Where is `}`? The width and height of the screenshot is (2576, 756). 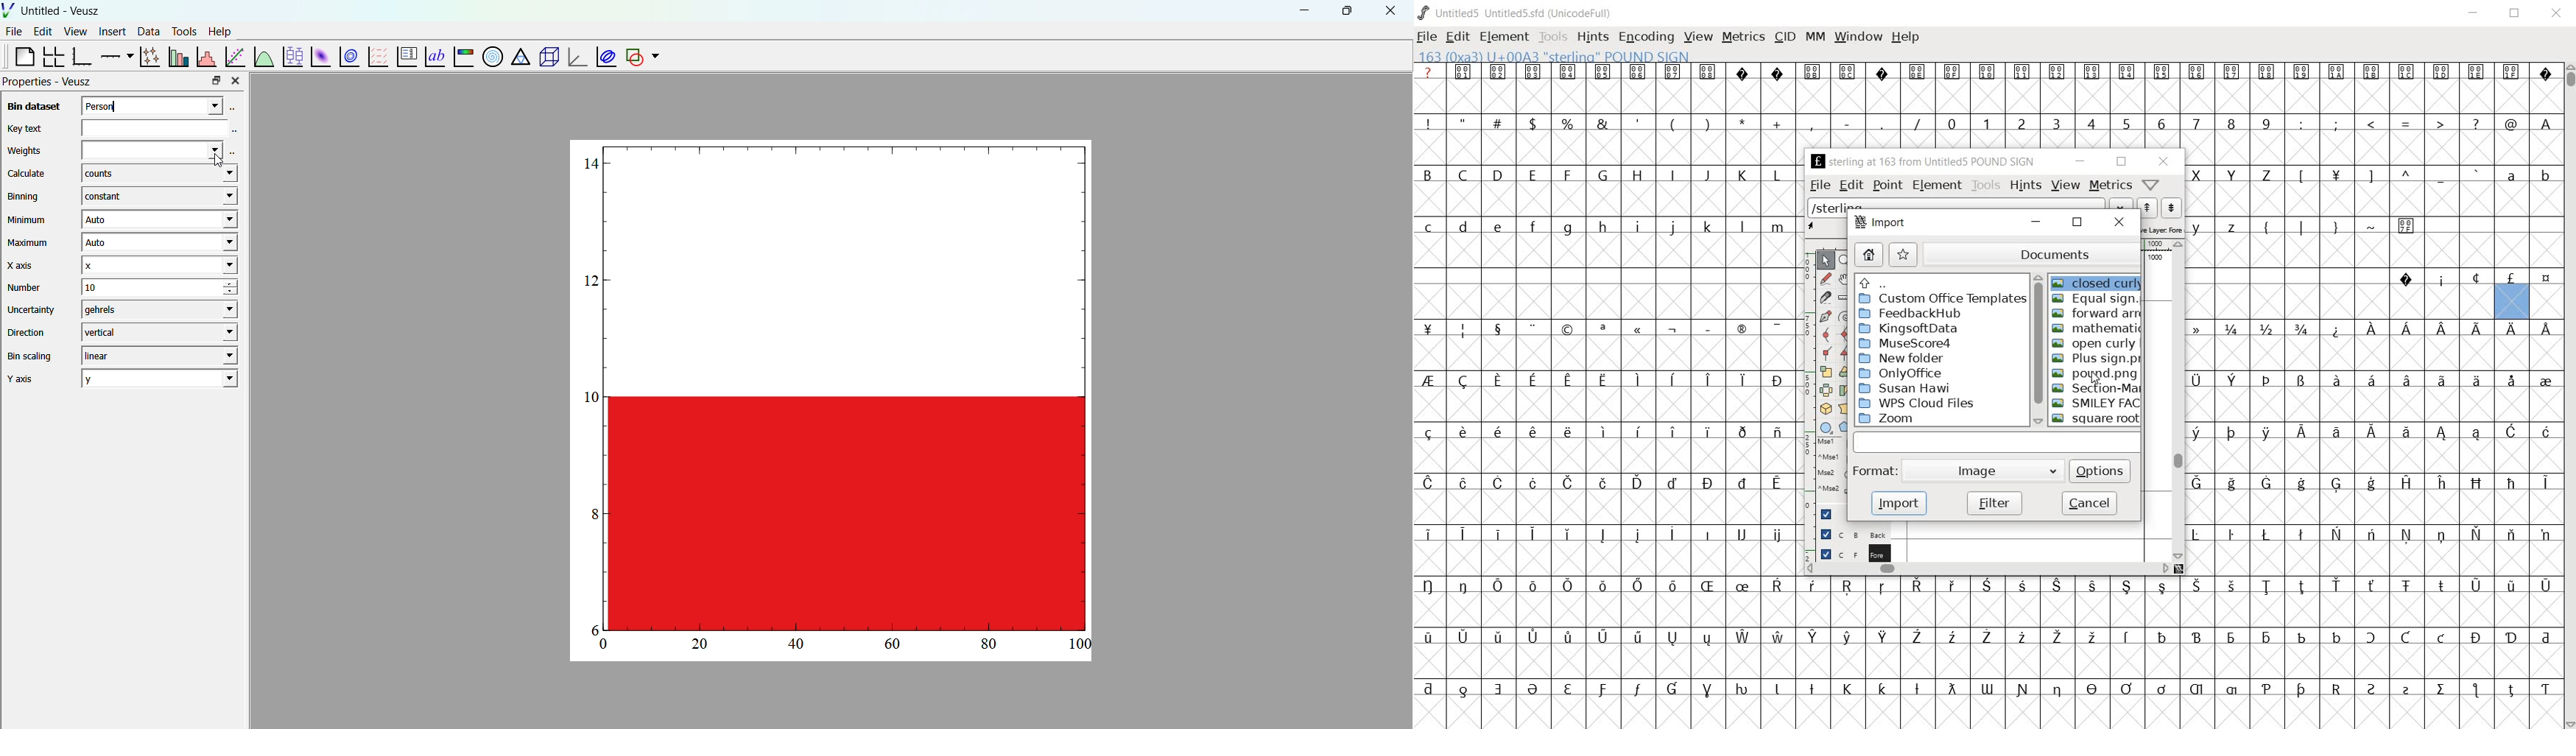
} is located at coordinates (2335, 225).